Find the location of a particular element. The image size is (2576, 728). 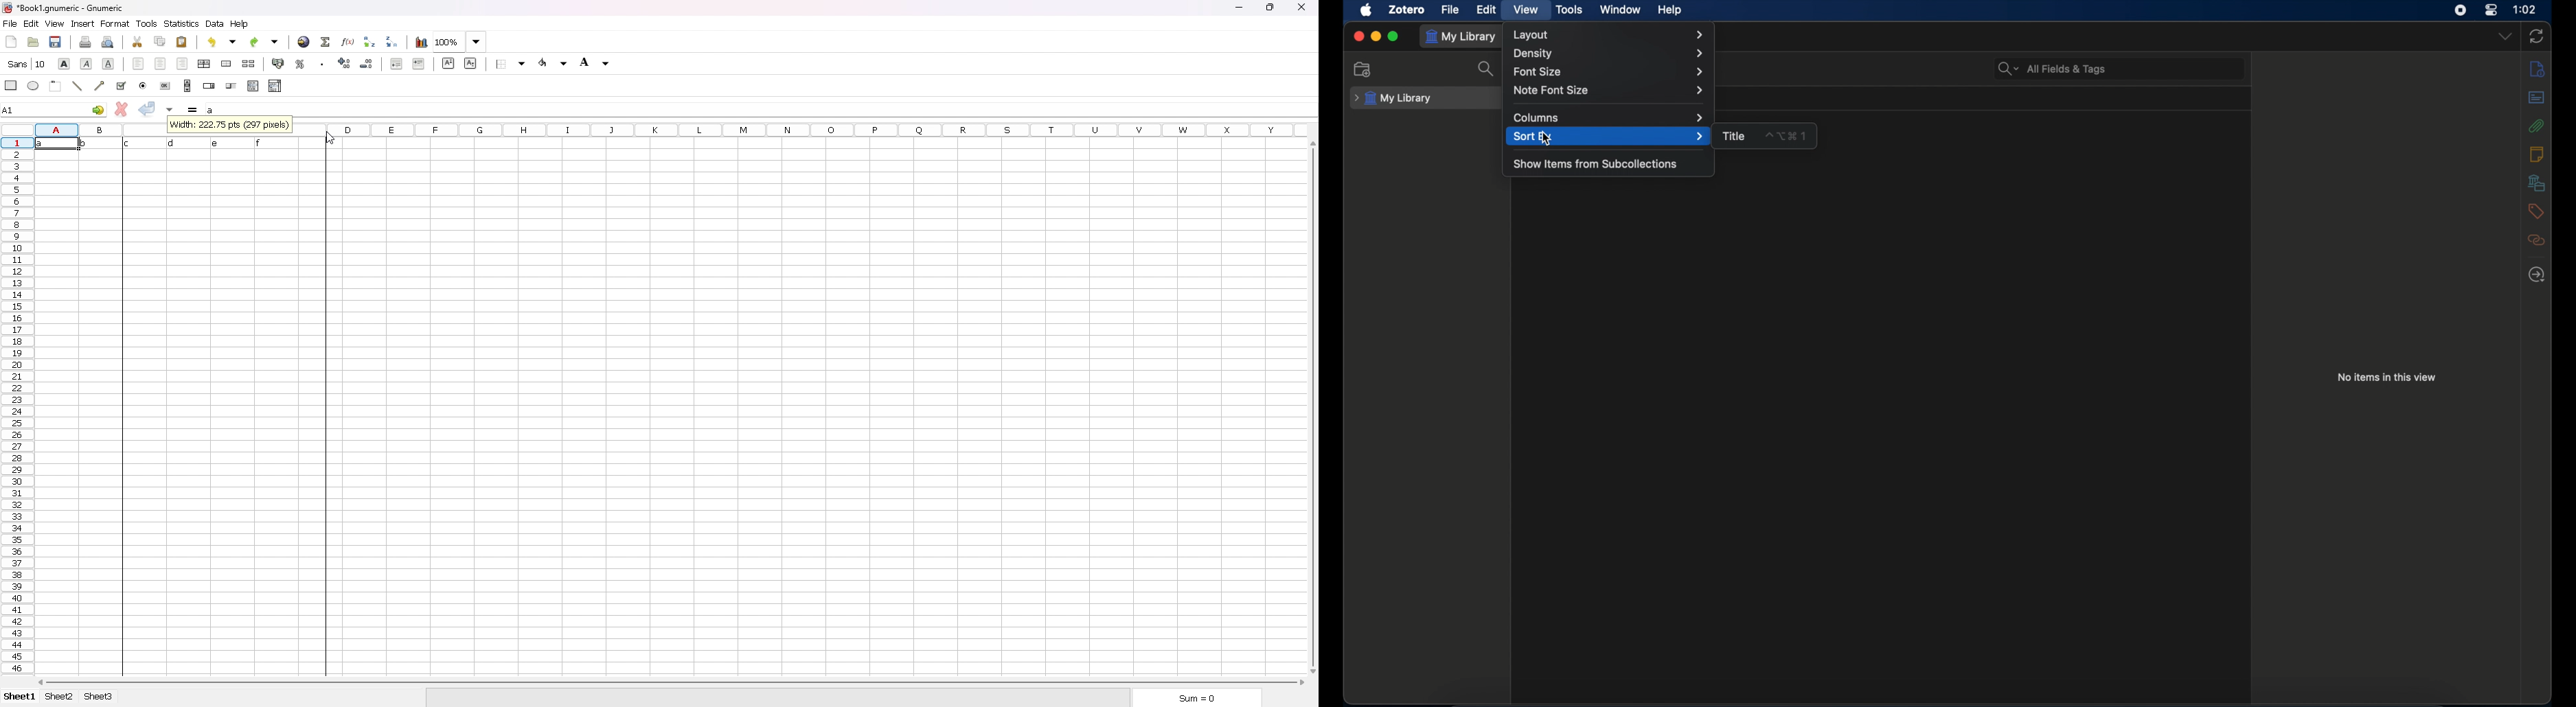

tools is located at coordinates (1569, 9).